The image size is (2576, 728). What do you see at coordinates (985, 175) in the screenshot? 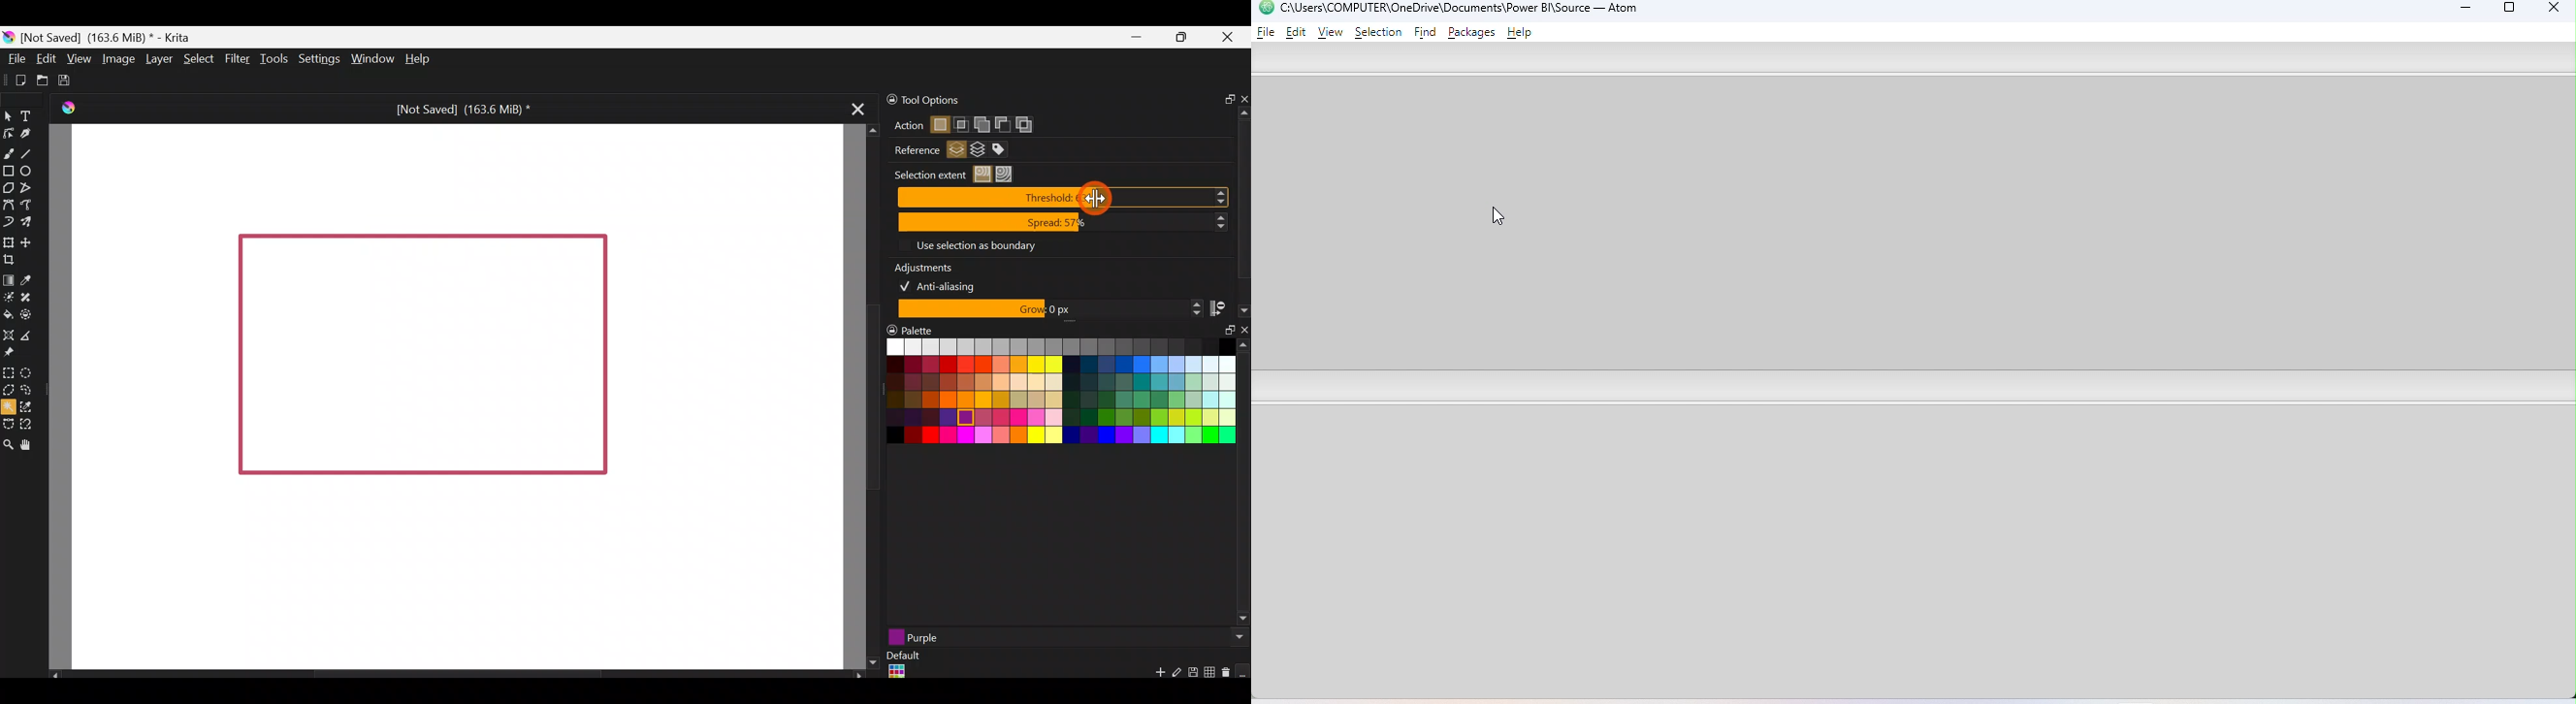
I see `Select regions similar in colour to the clicked region` at bounding box center [985, 175].